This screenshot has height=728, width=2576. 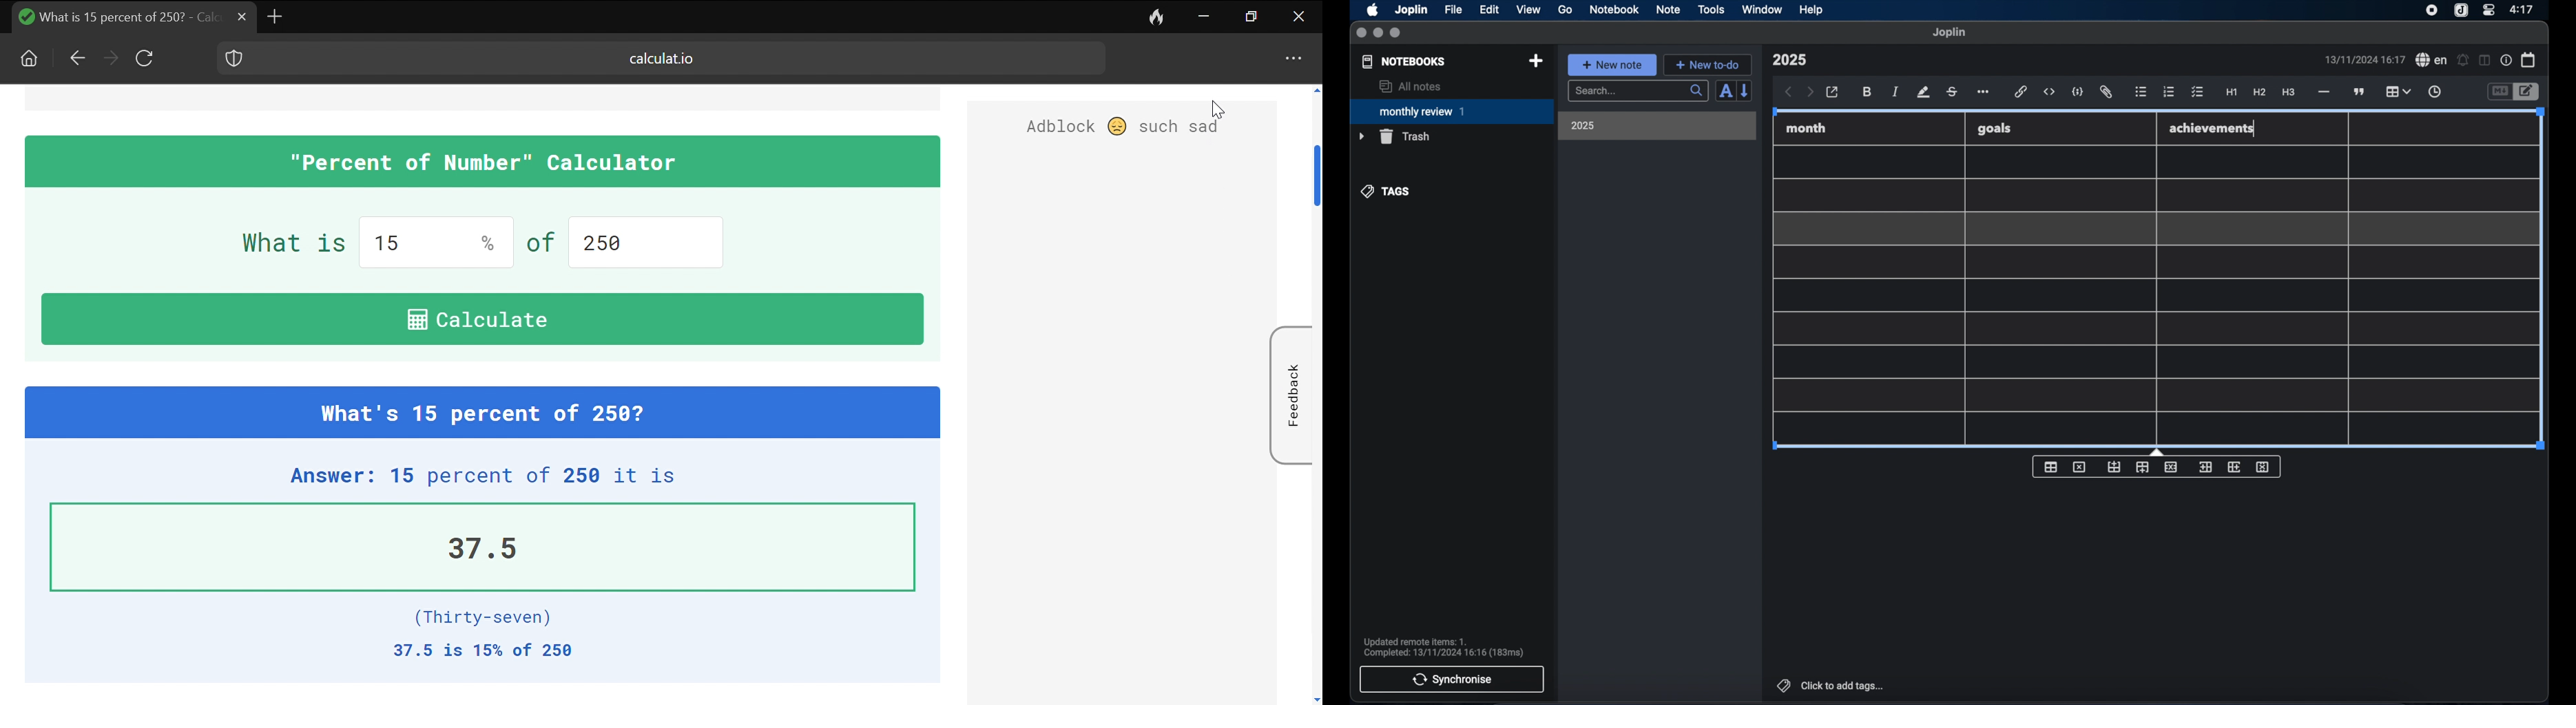 What do you see at coordinates (645, 243) in the screenshot?
I see `input the amount. current input 250` at bounding box center [645, 243].